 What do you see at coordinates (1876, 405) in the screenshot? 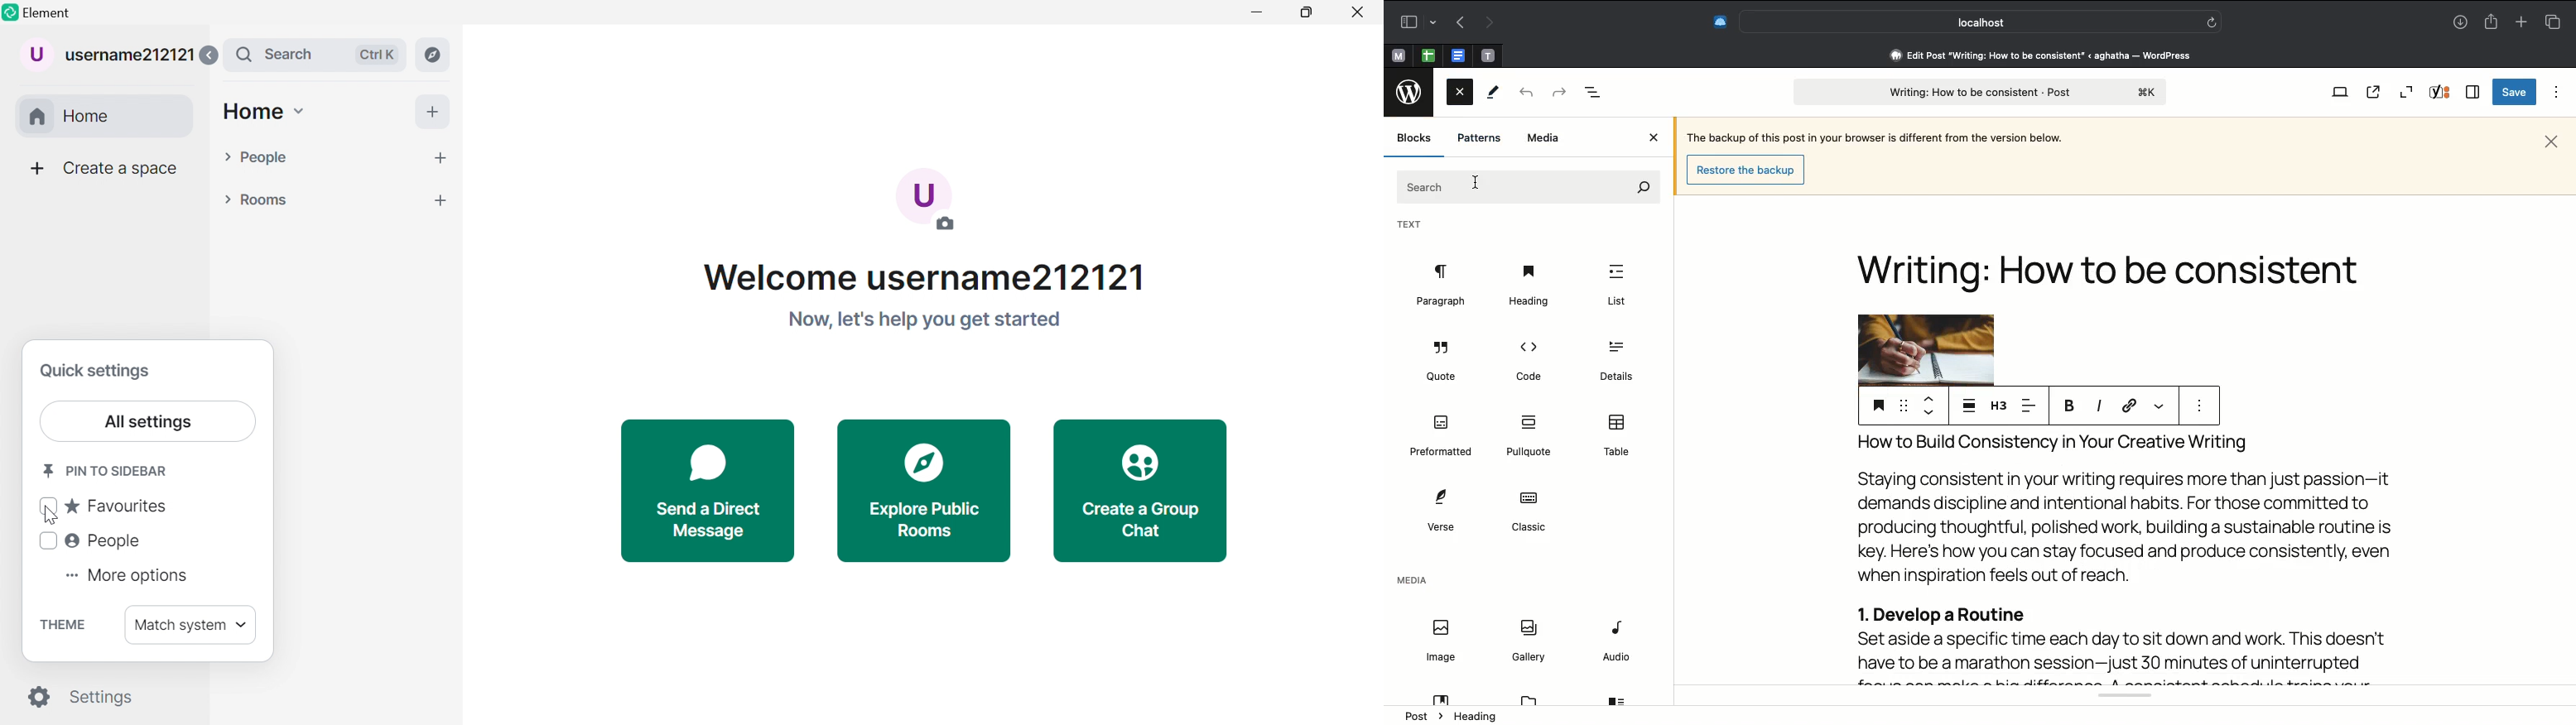
I see `Save` at bounding box center [1876, 405].